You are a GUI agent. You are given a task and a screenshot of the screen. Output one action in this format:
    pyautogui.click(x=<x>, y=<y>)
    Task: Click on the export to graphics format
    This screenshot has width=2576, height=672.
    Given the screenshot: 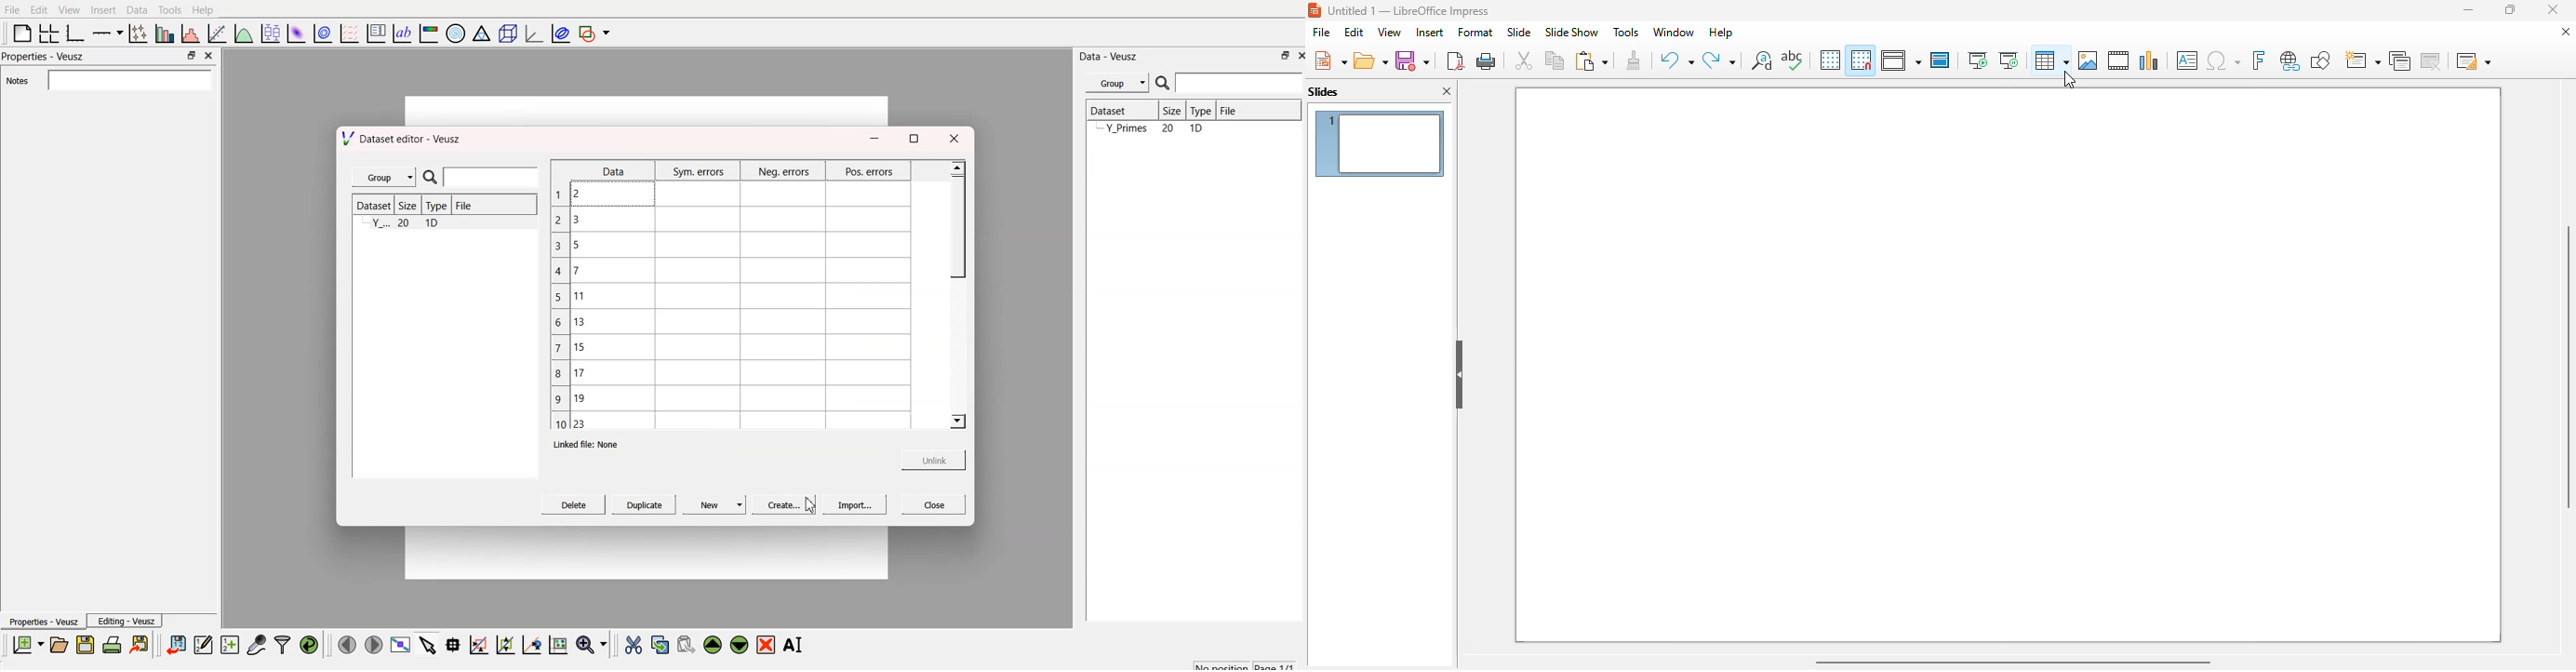 What is the action you would take?
    pyautogui.click(x=142, y=644)
    